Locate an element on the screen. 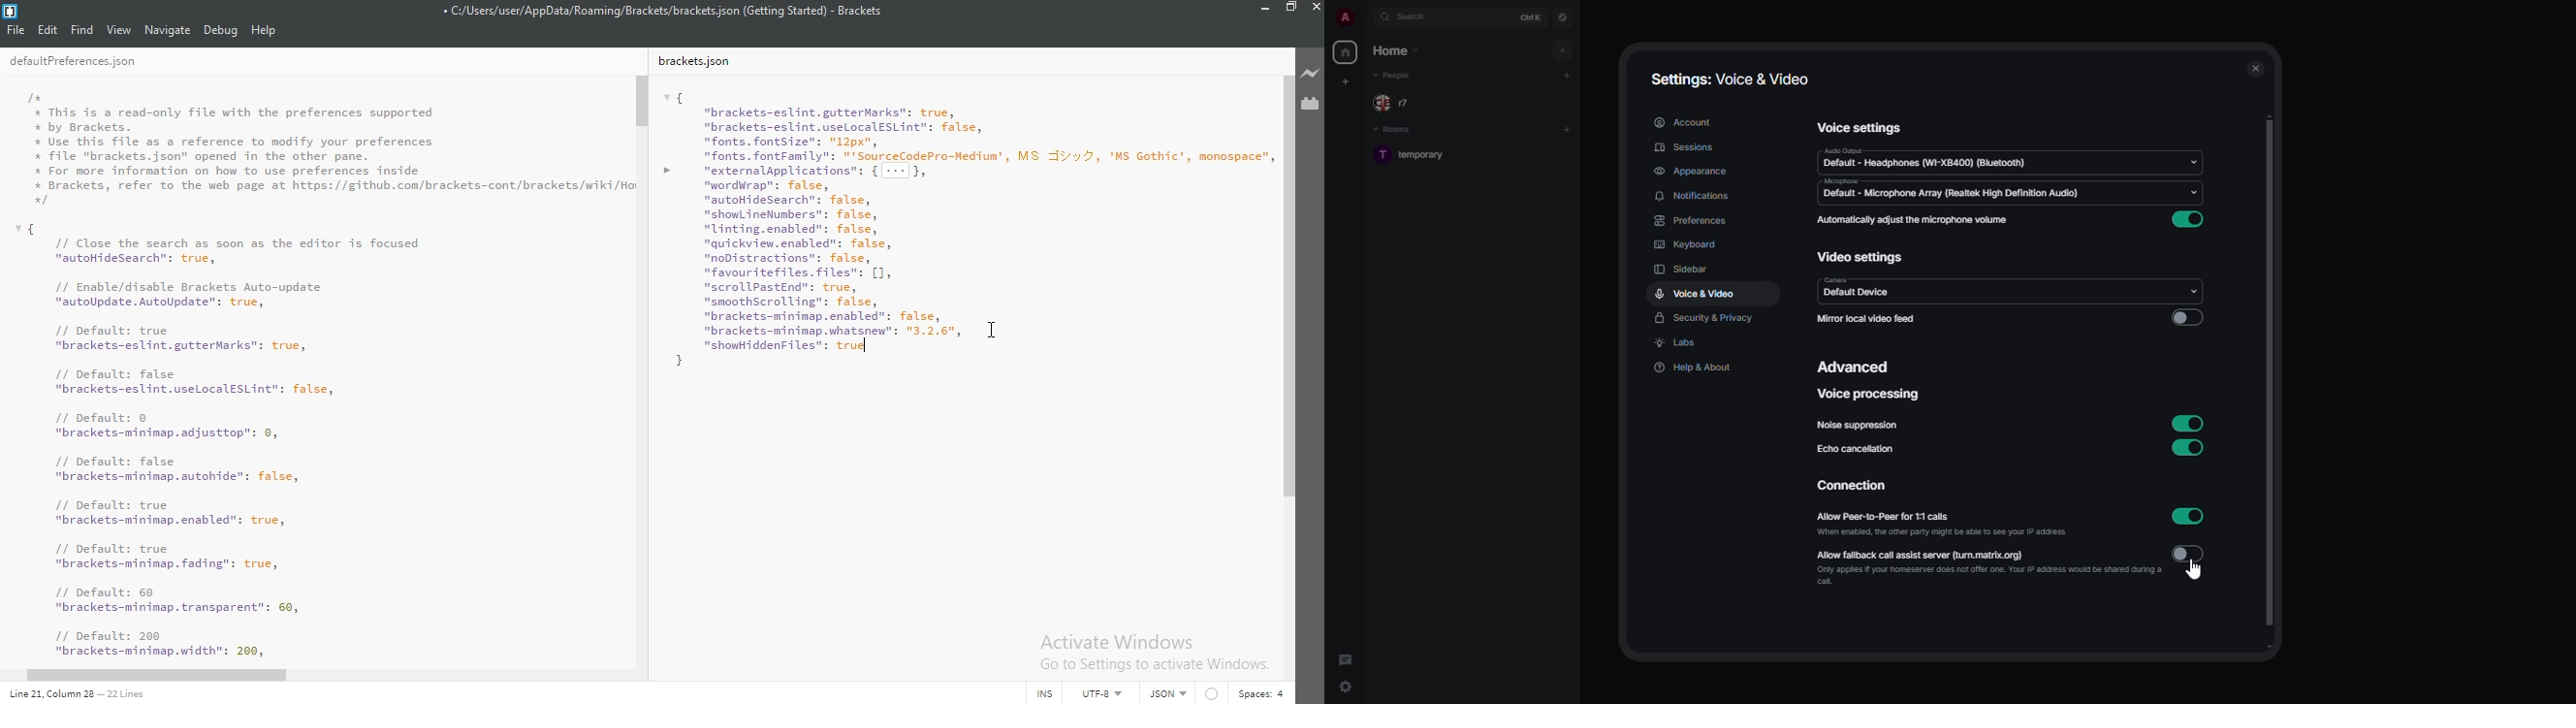 This screenshot has height=728, width=2576. UTF-8 is located at coordinates (1097, 692).